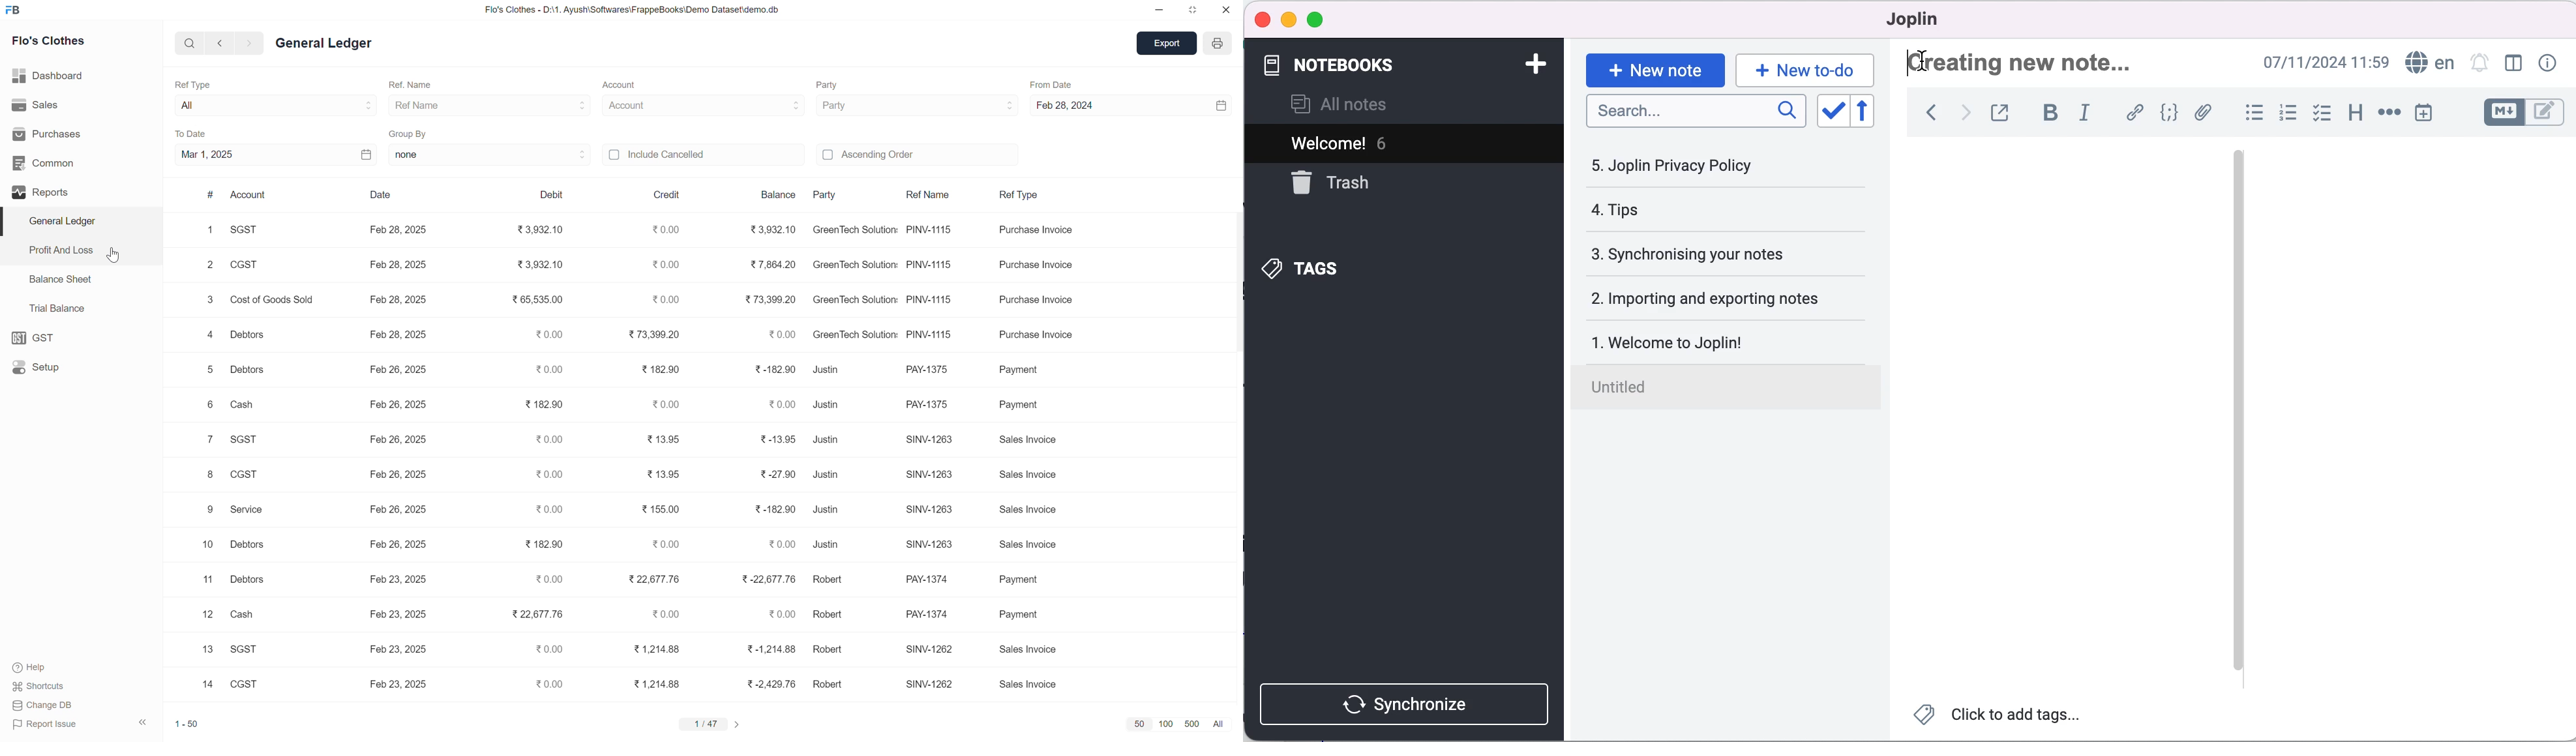 This screenshot has width=2576, height=756. Describe the element at coordinates (50, 164) in the screenshot. I see `Common` at that location.